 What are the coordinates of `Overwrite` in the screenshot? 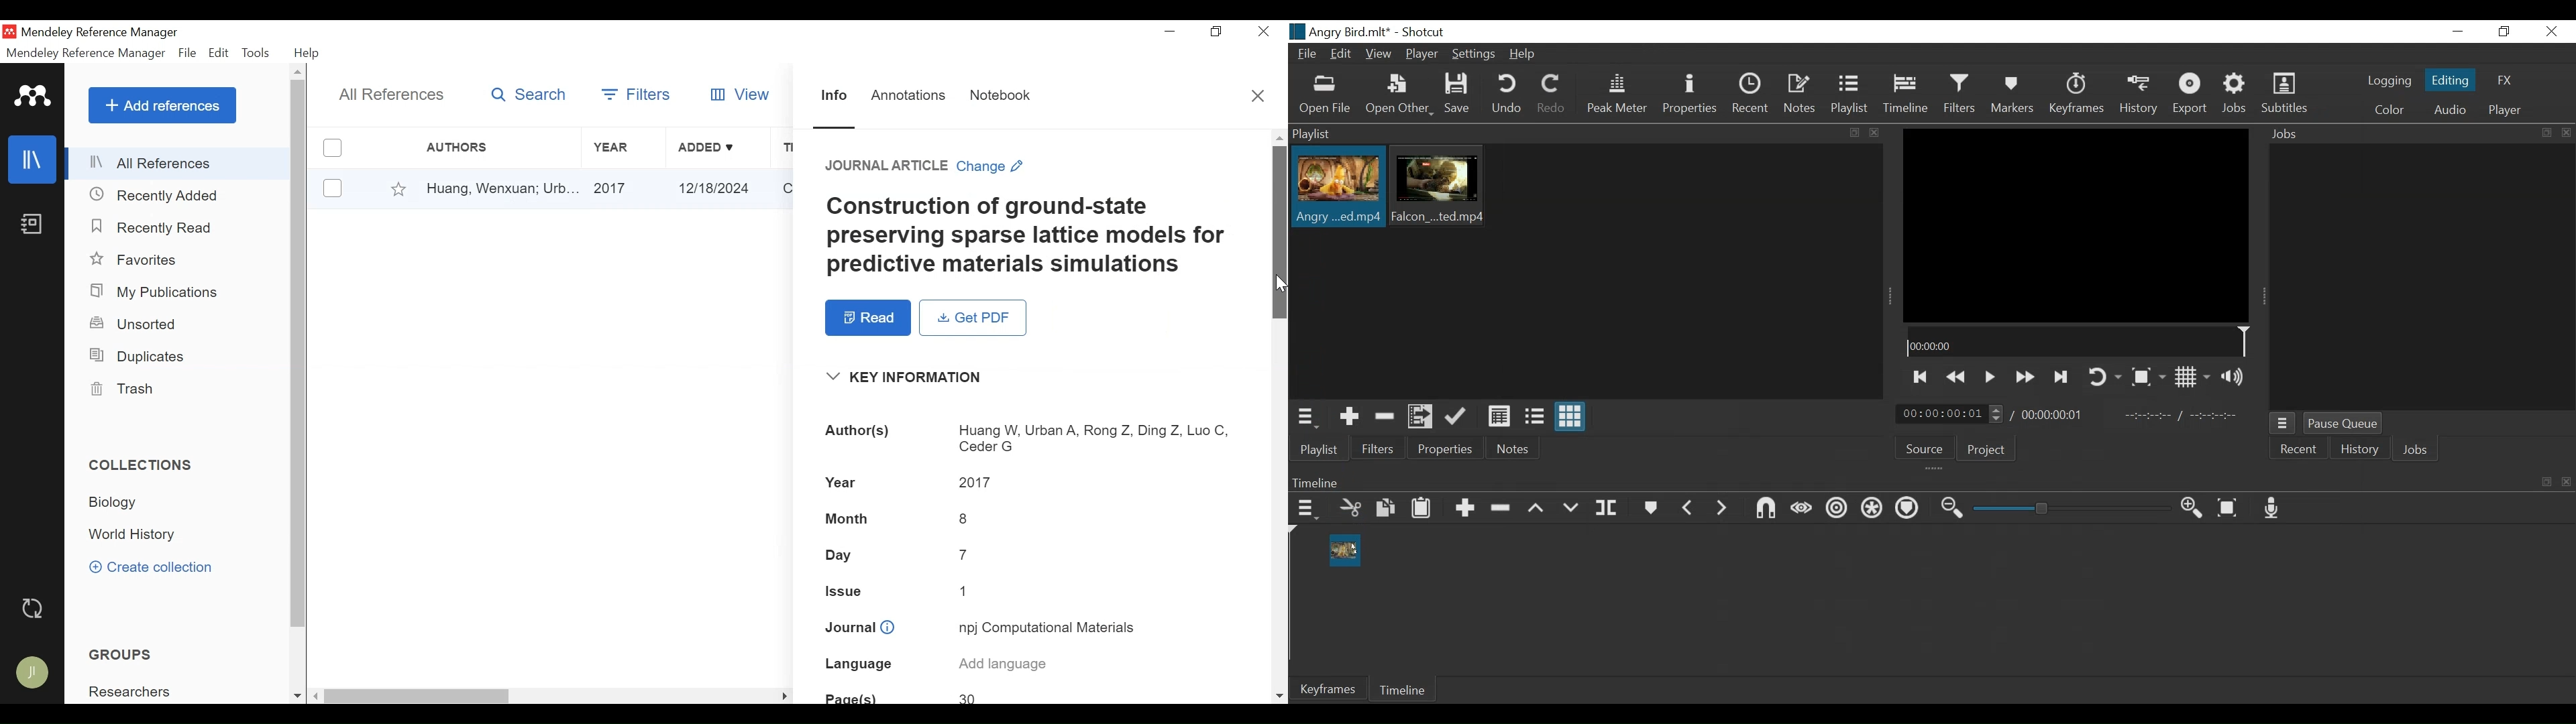 It's located at (1570, 507).